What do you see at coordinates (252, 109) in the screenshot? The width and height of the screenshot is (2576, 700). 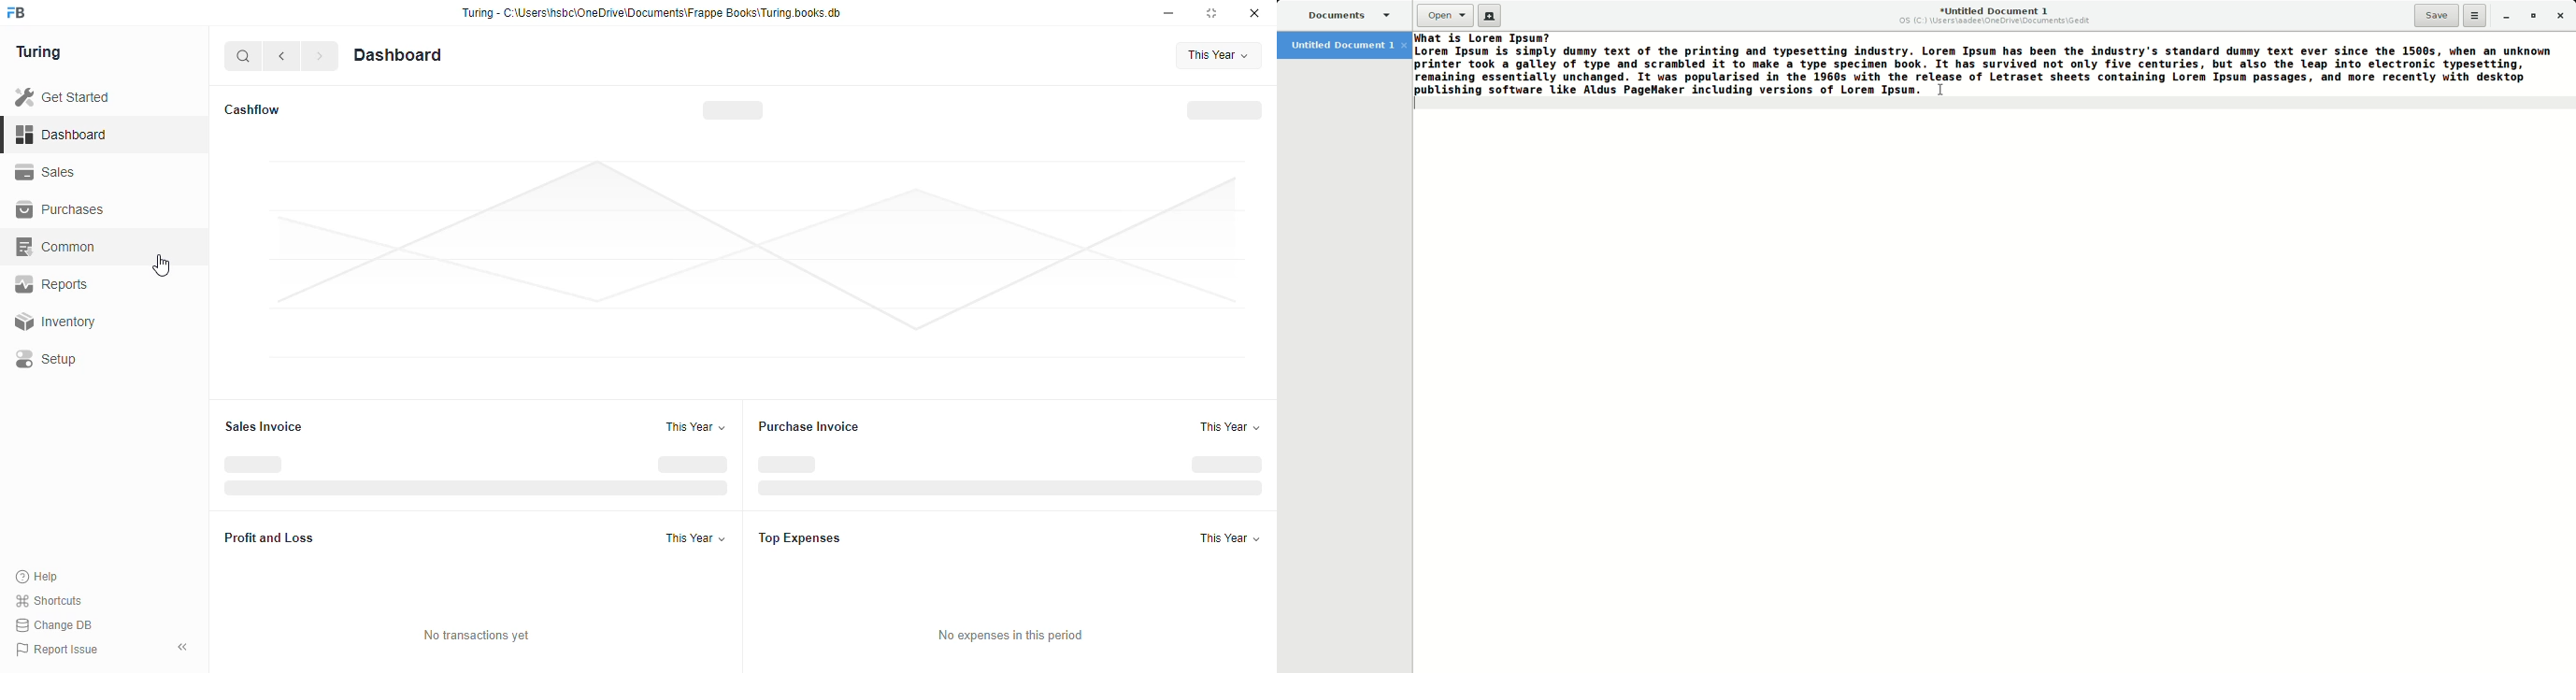 I see `cashflow` at bounding box center [252, 109].